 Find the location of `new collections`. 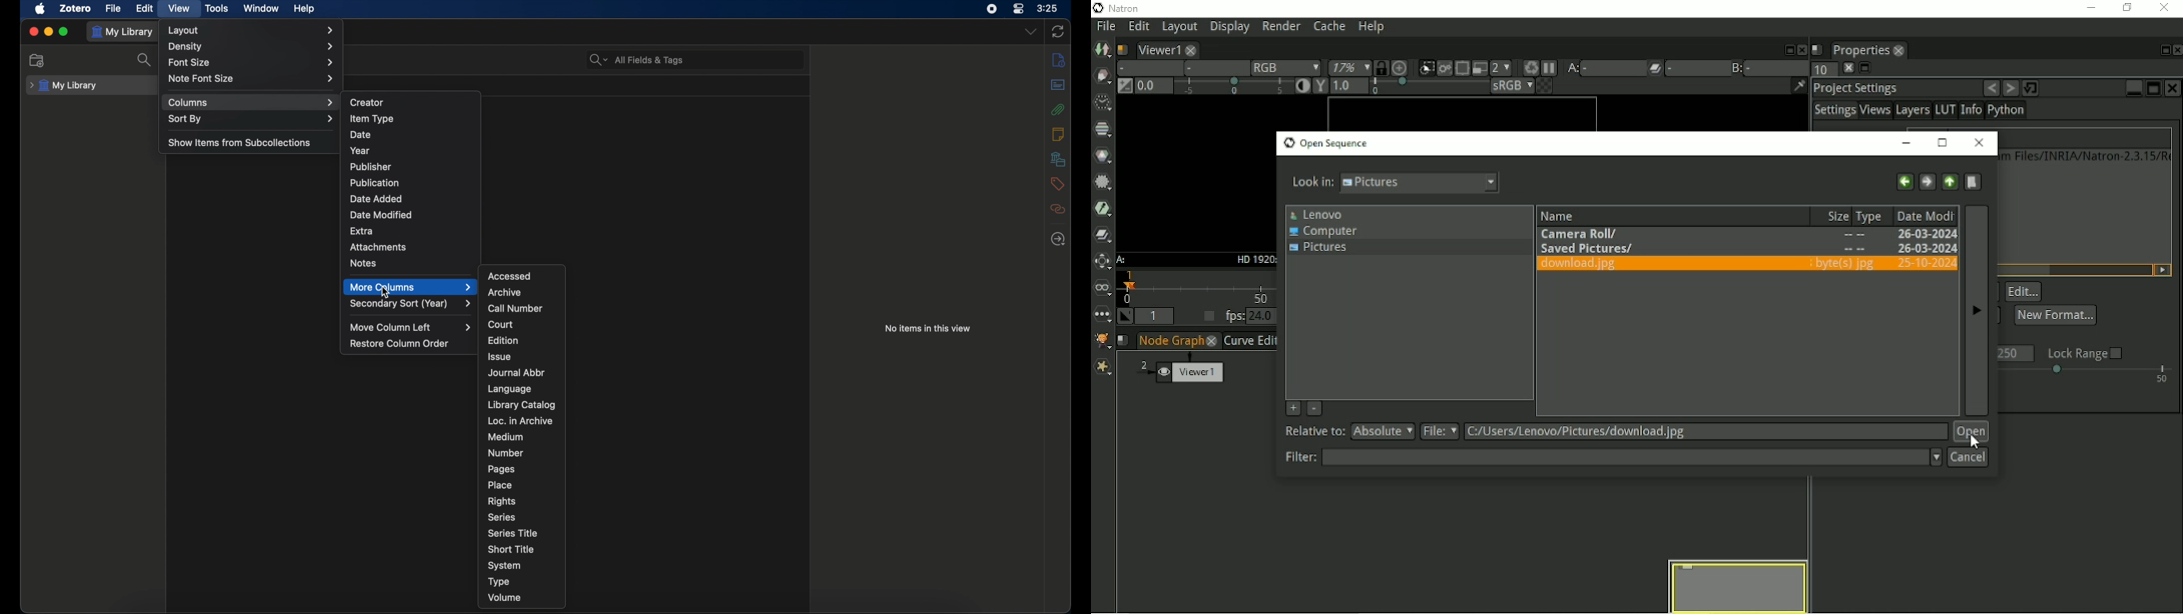

new collections is located at coordinates (37, 60).